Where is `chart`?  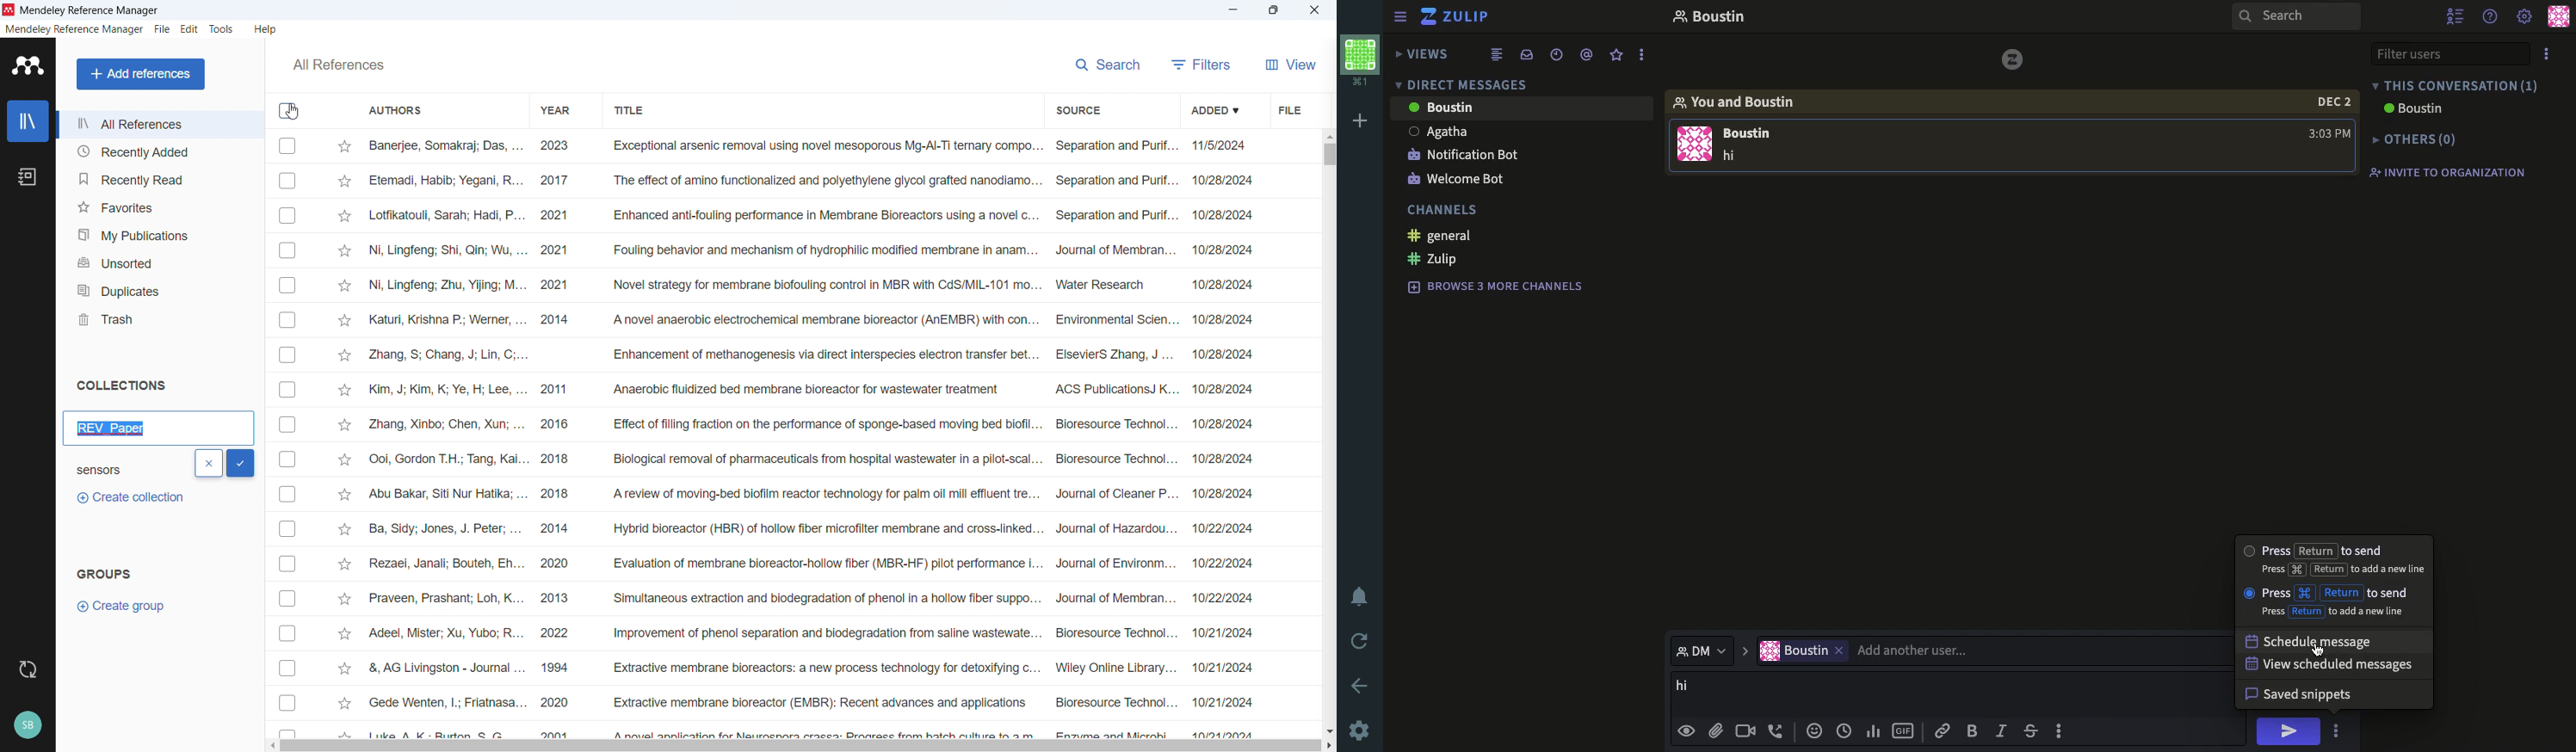 chart is located at coordinates (1873, 730).